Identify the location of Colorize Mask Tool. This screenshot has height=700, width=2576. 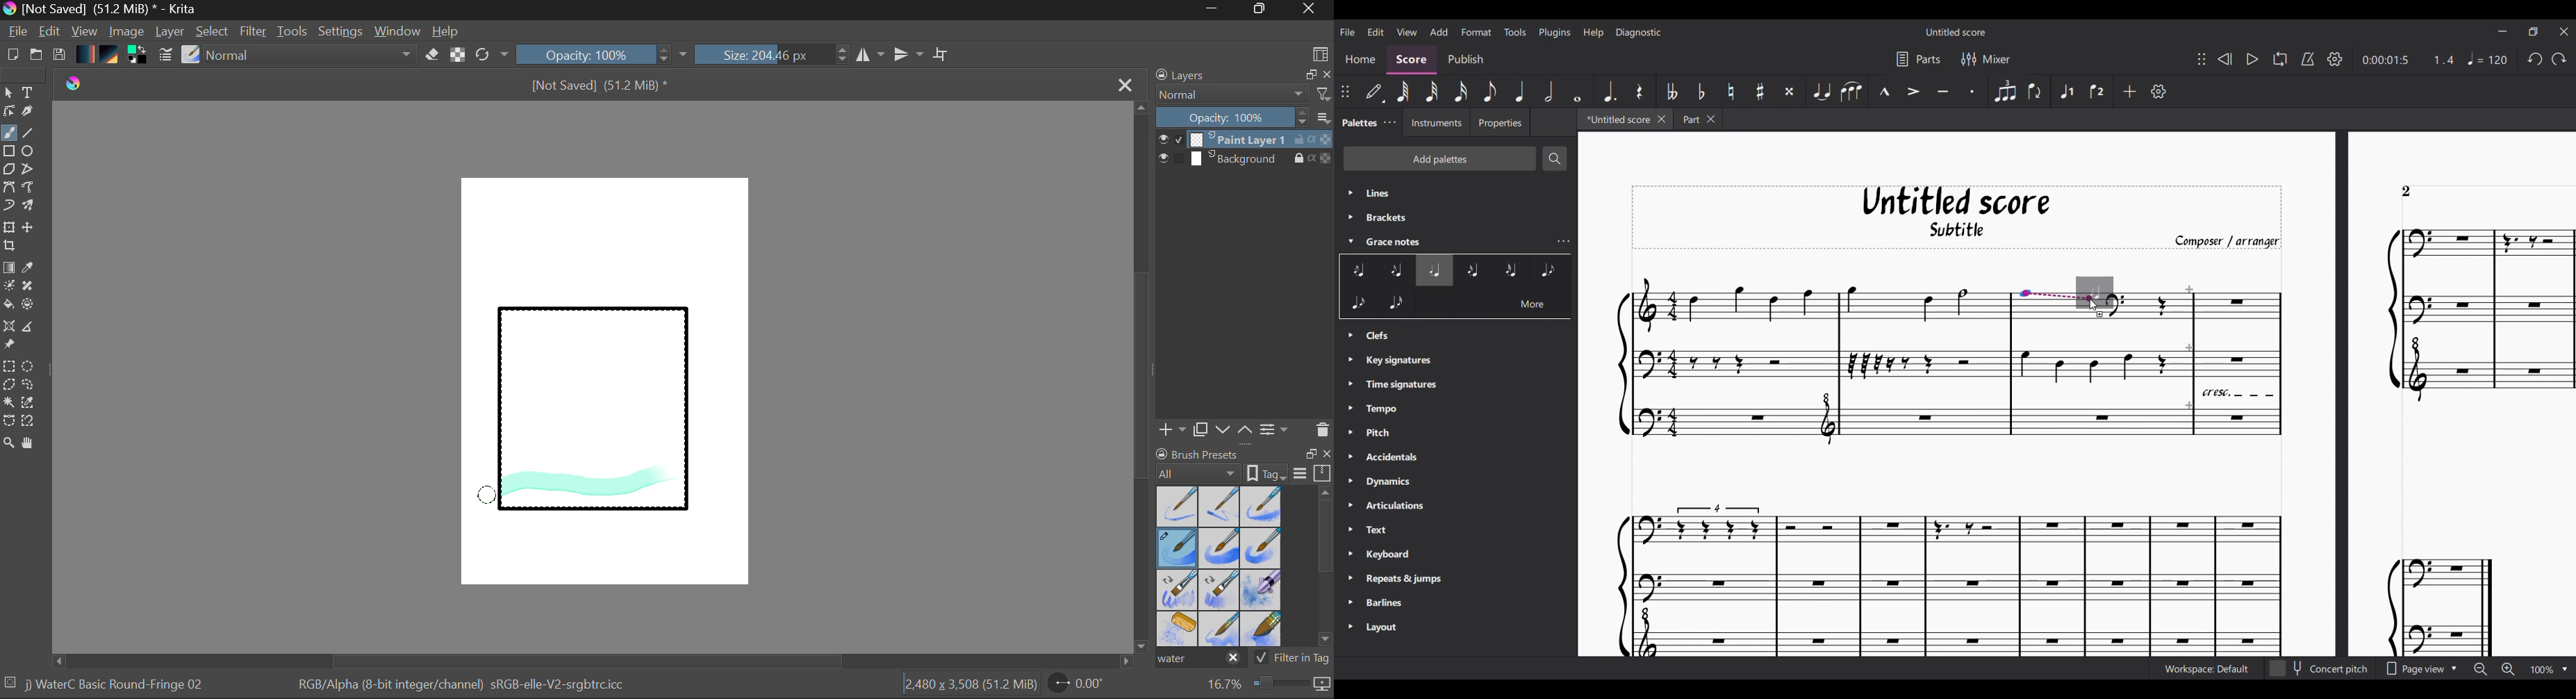
(10, 287).